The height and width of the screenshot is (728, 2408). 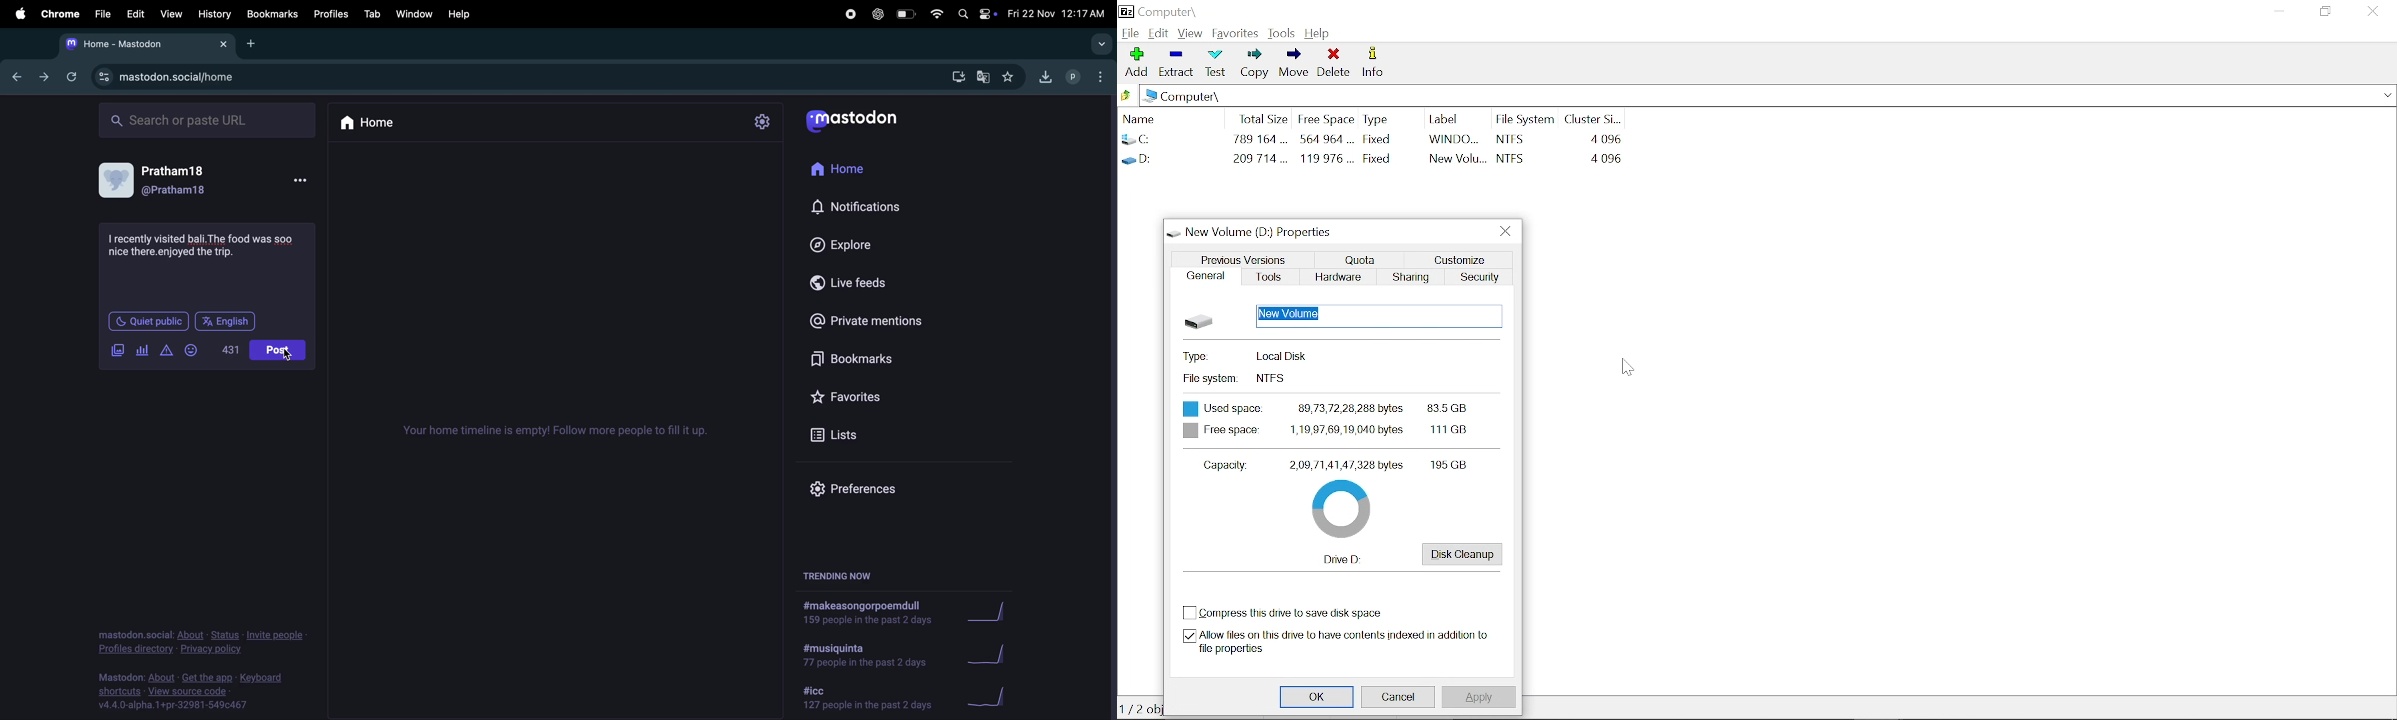 I want to click on home, so click(x=366, y=122).